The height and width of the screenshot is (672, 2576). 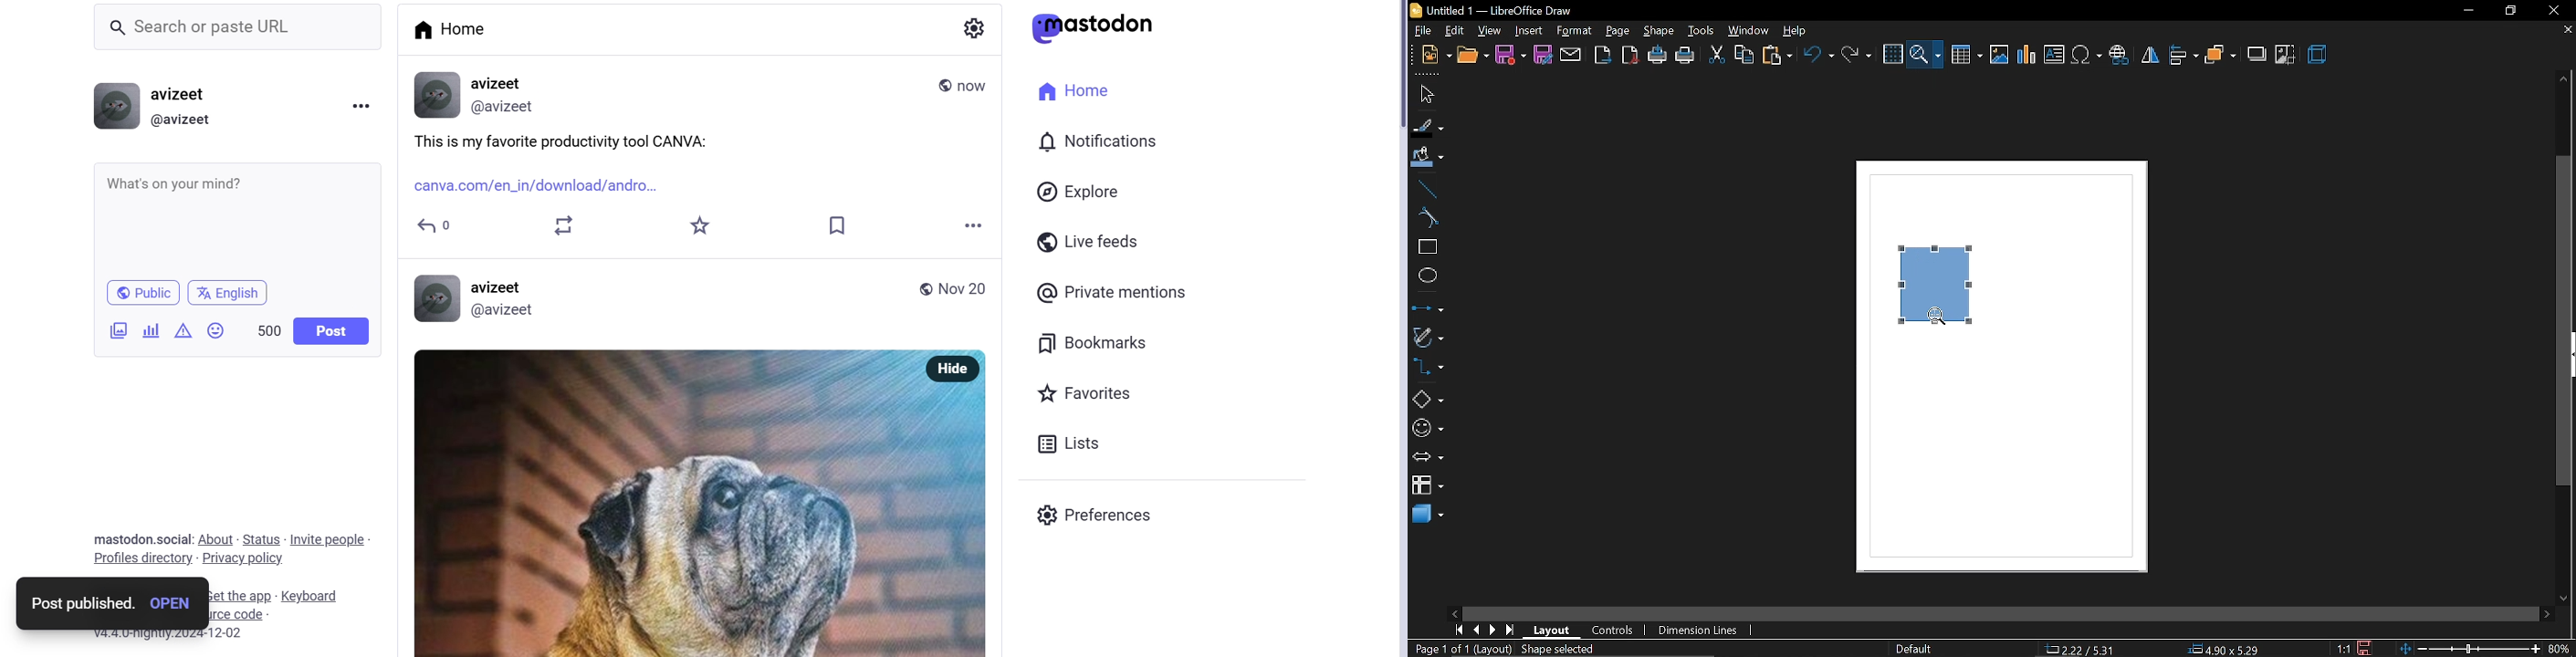 What do you see at coordinates (1461, 631) in the screenshot?
I see `go to first page` at bounding box center [1461, 631].